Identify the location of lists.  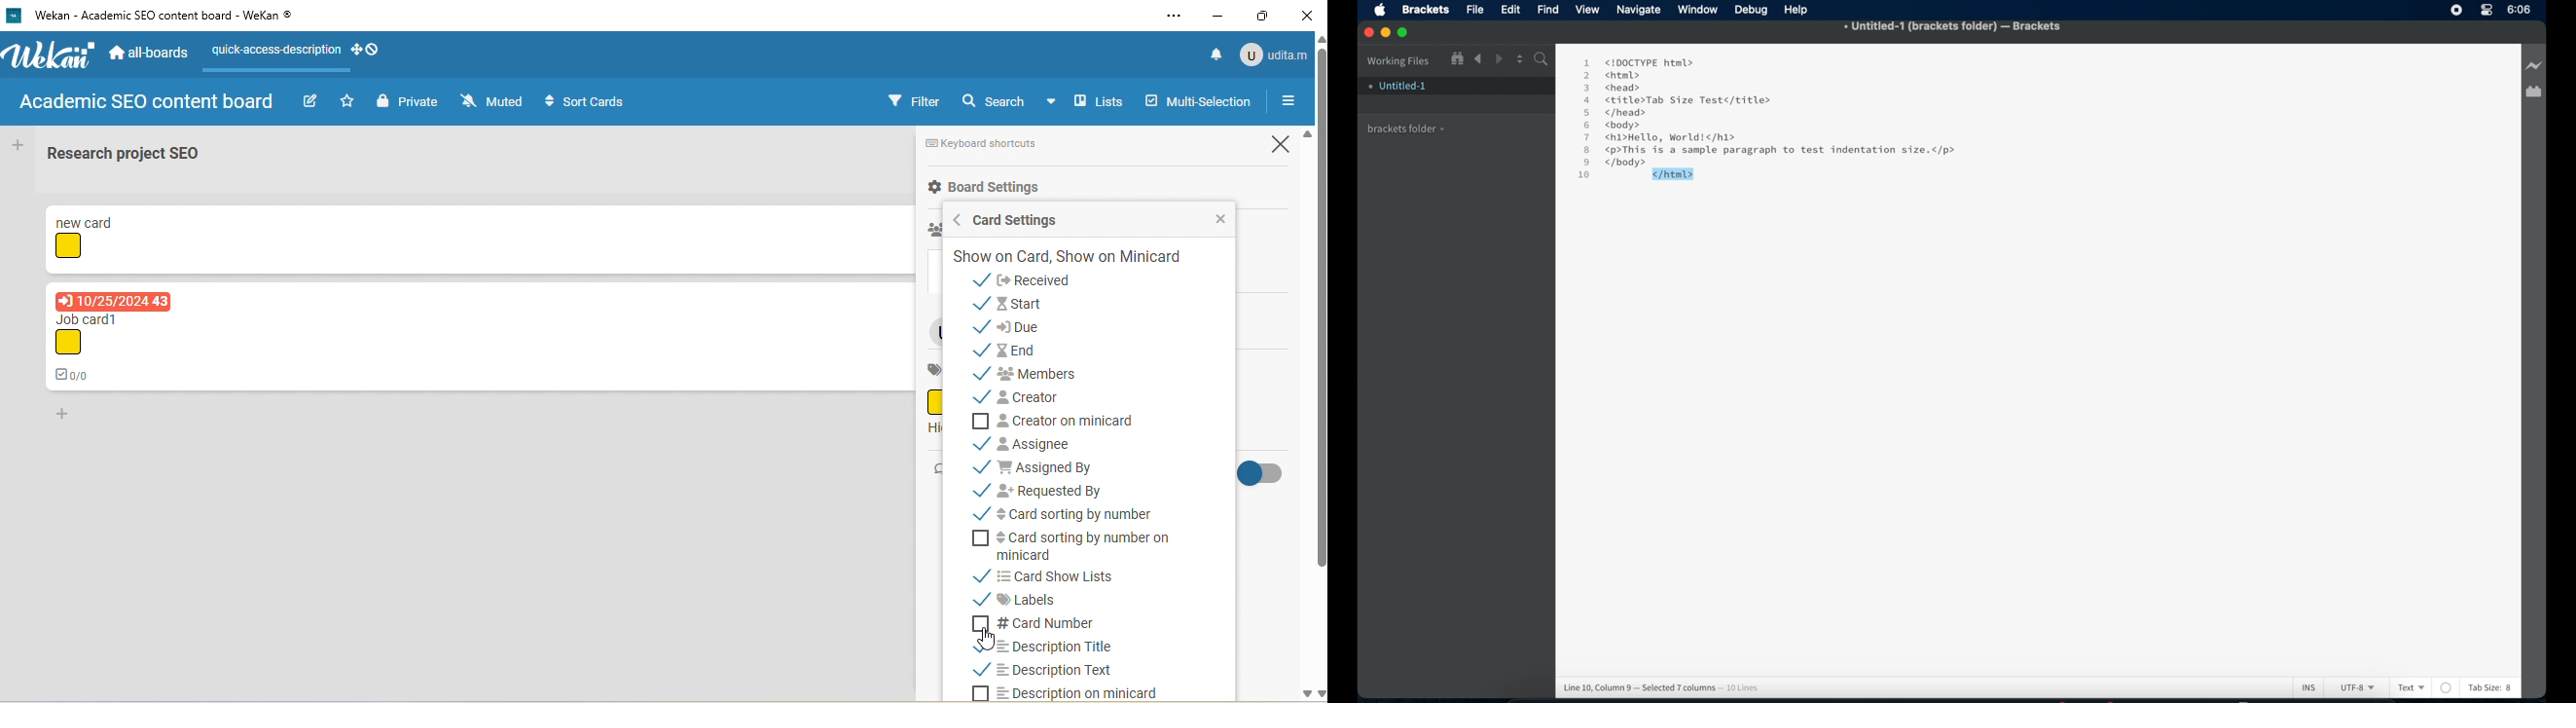
(1100, 100).